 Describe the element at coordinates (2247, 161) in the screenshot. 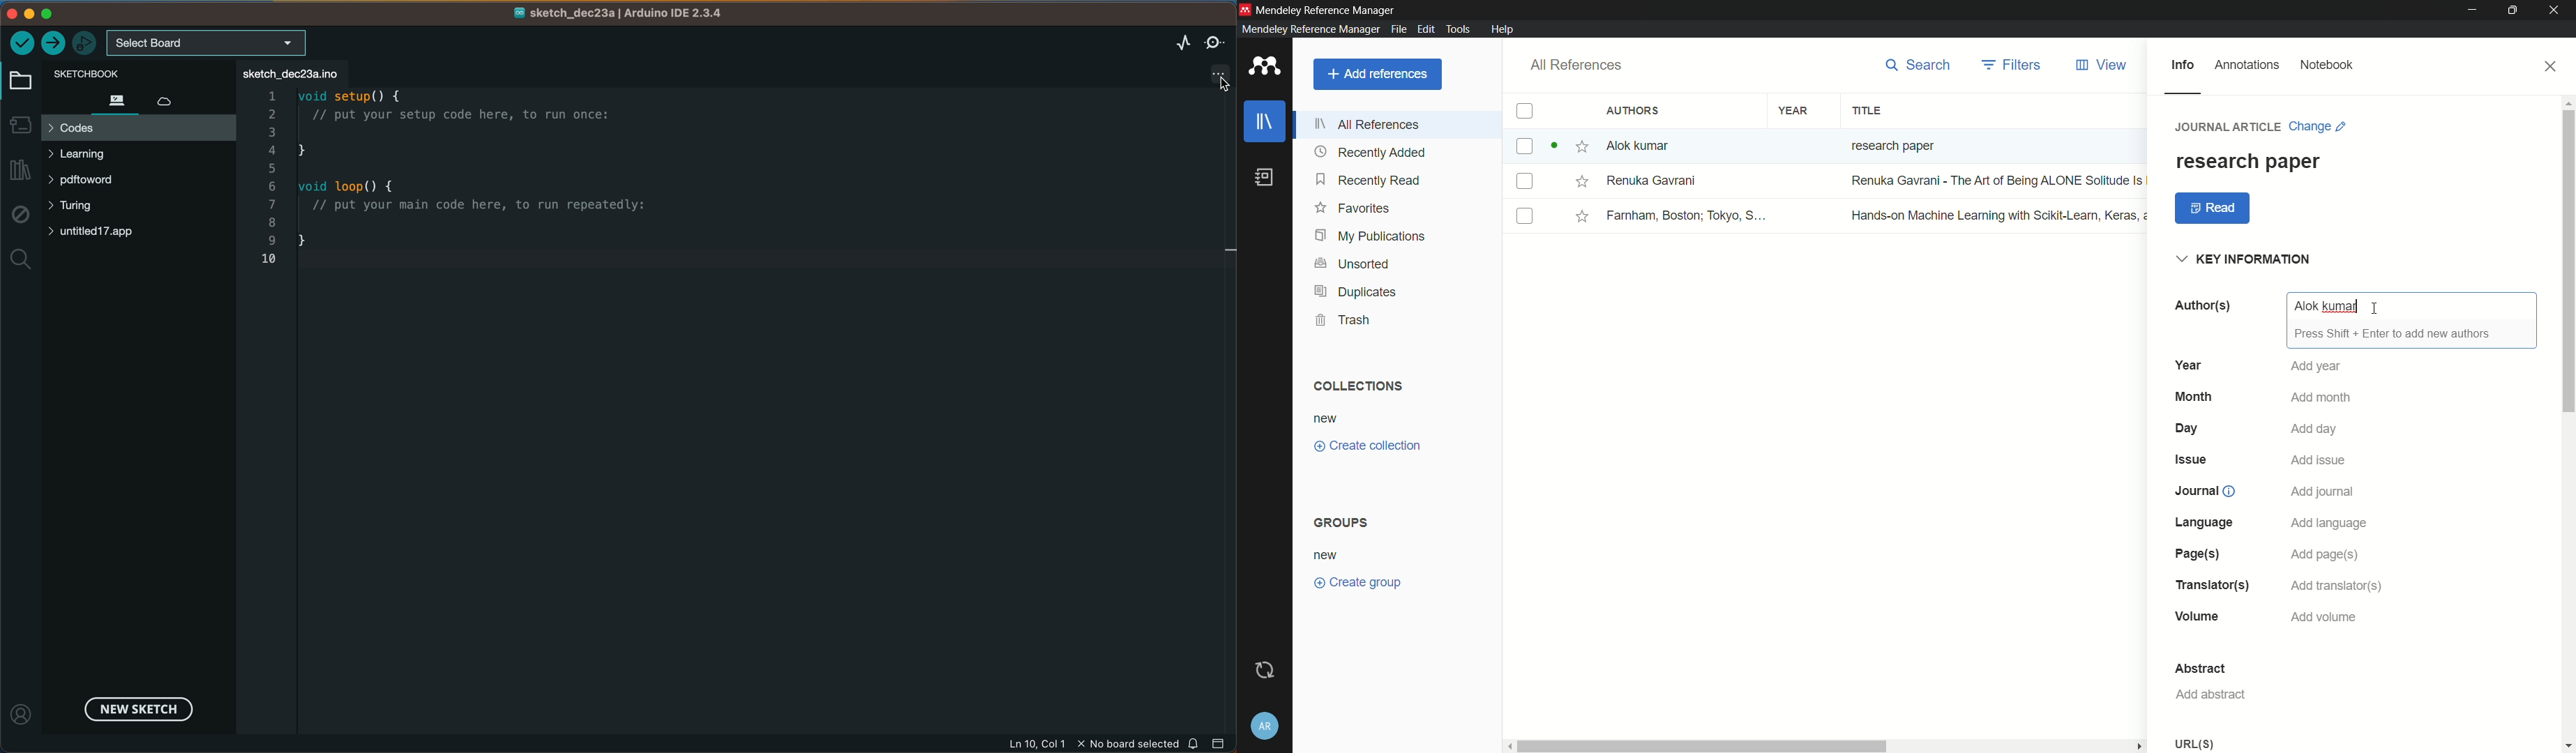

I see `research paper` at that location.